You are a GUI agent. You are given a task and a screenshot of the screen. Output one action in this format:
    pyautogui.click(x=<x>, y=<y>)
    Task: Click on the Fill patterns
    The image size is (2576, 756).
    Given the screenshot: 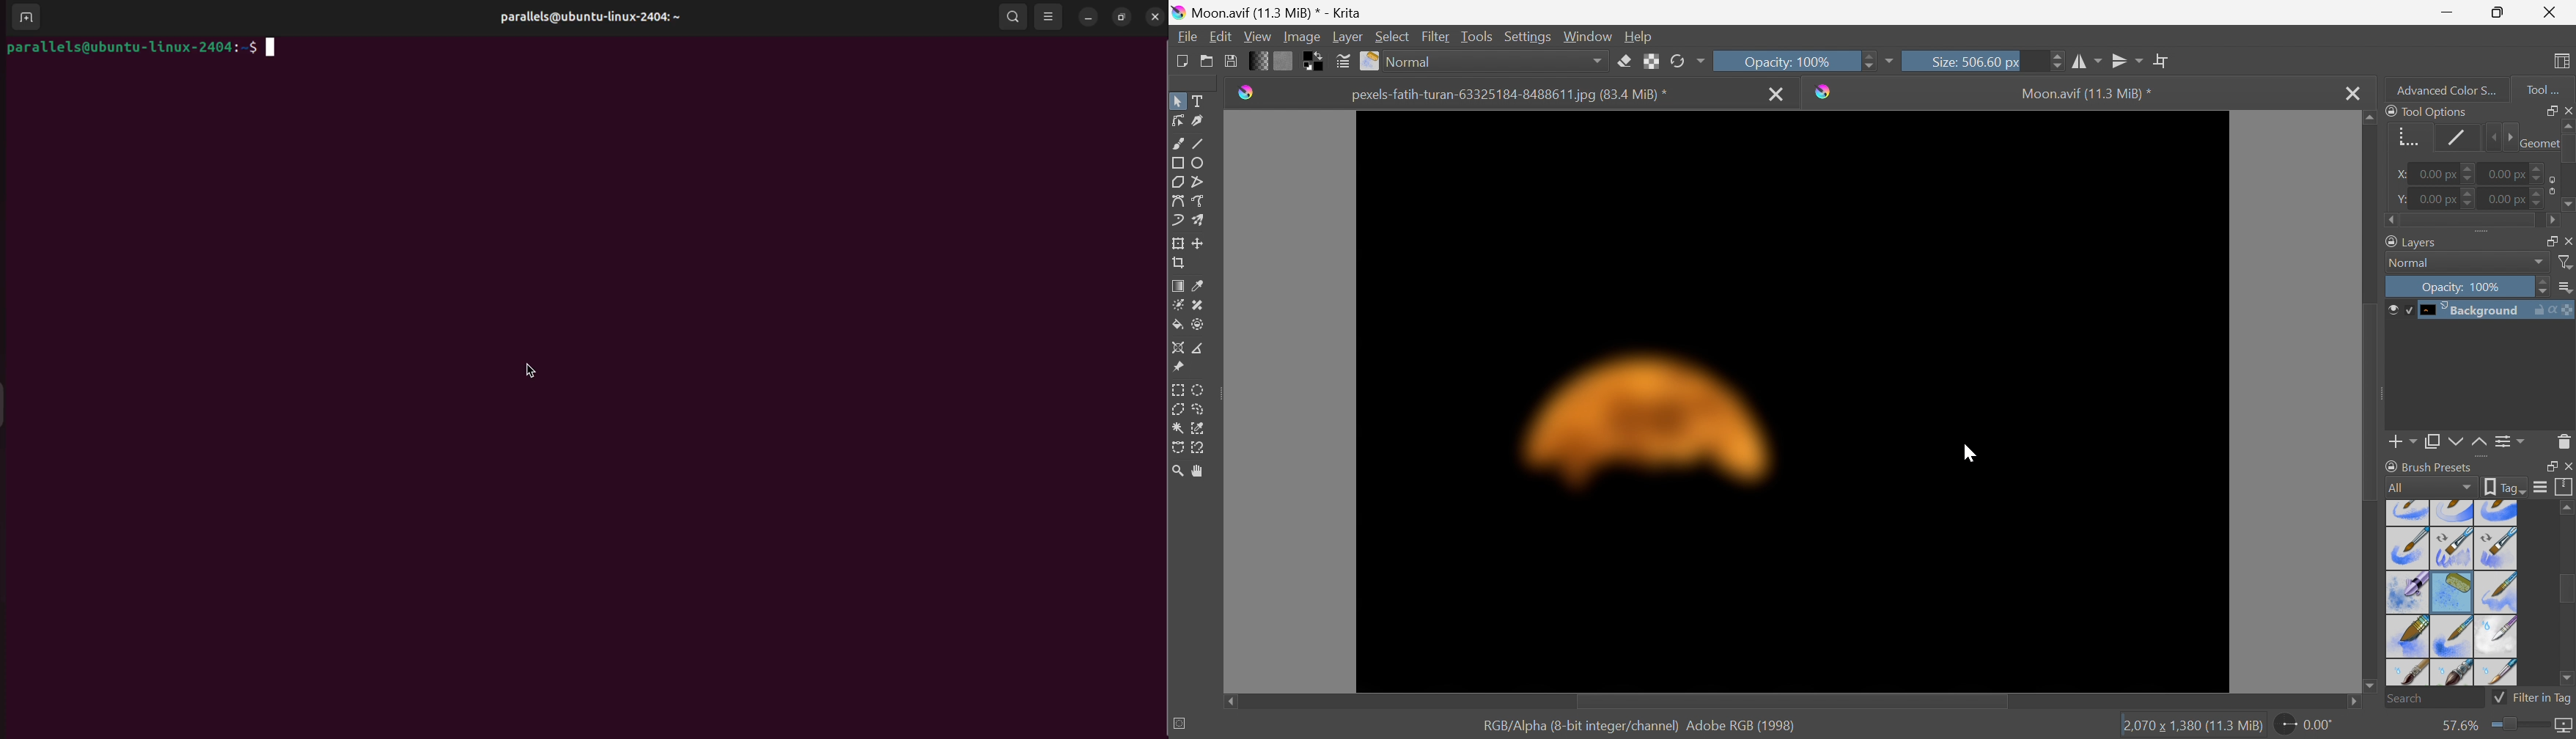 What is the action you would take?
    pyautogui.click(x=1283, y=59)
    